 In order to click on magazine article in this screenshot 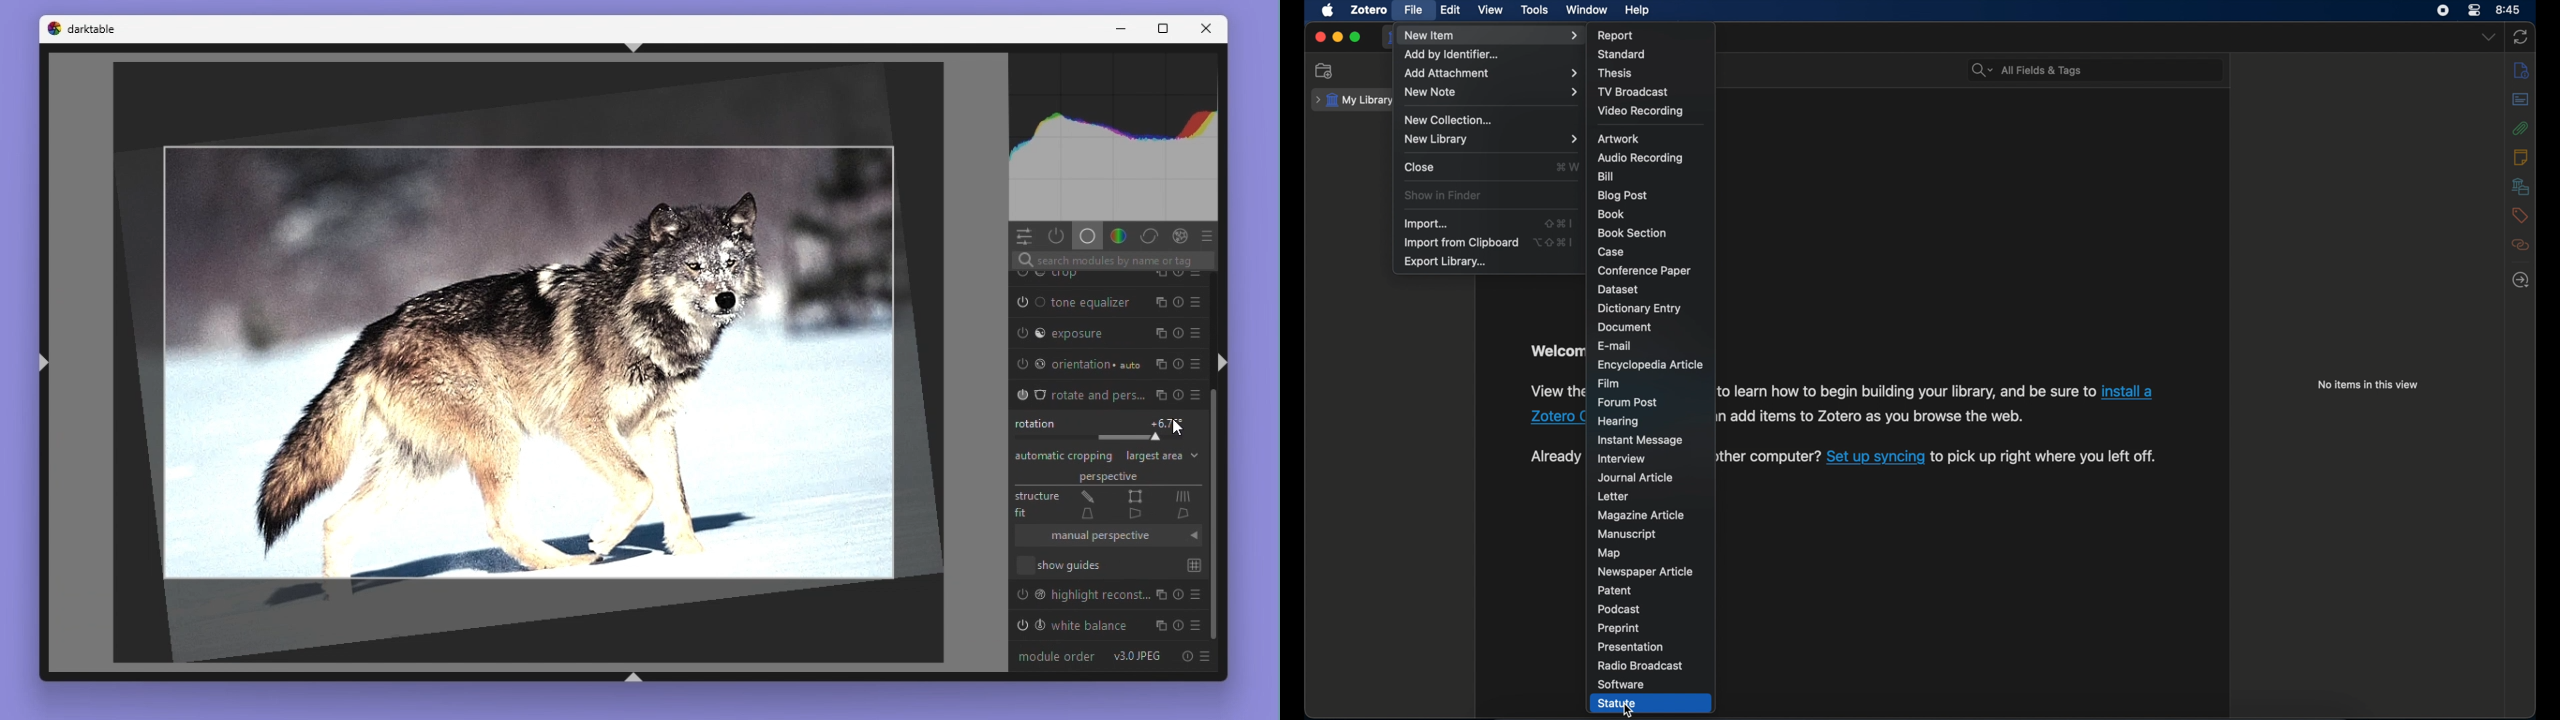, I will do `click(1639, 515)`.